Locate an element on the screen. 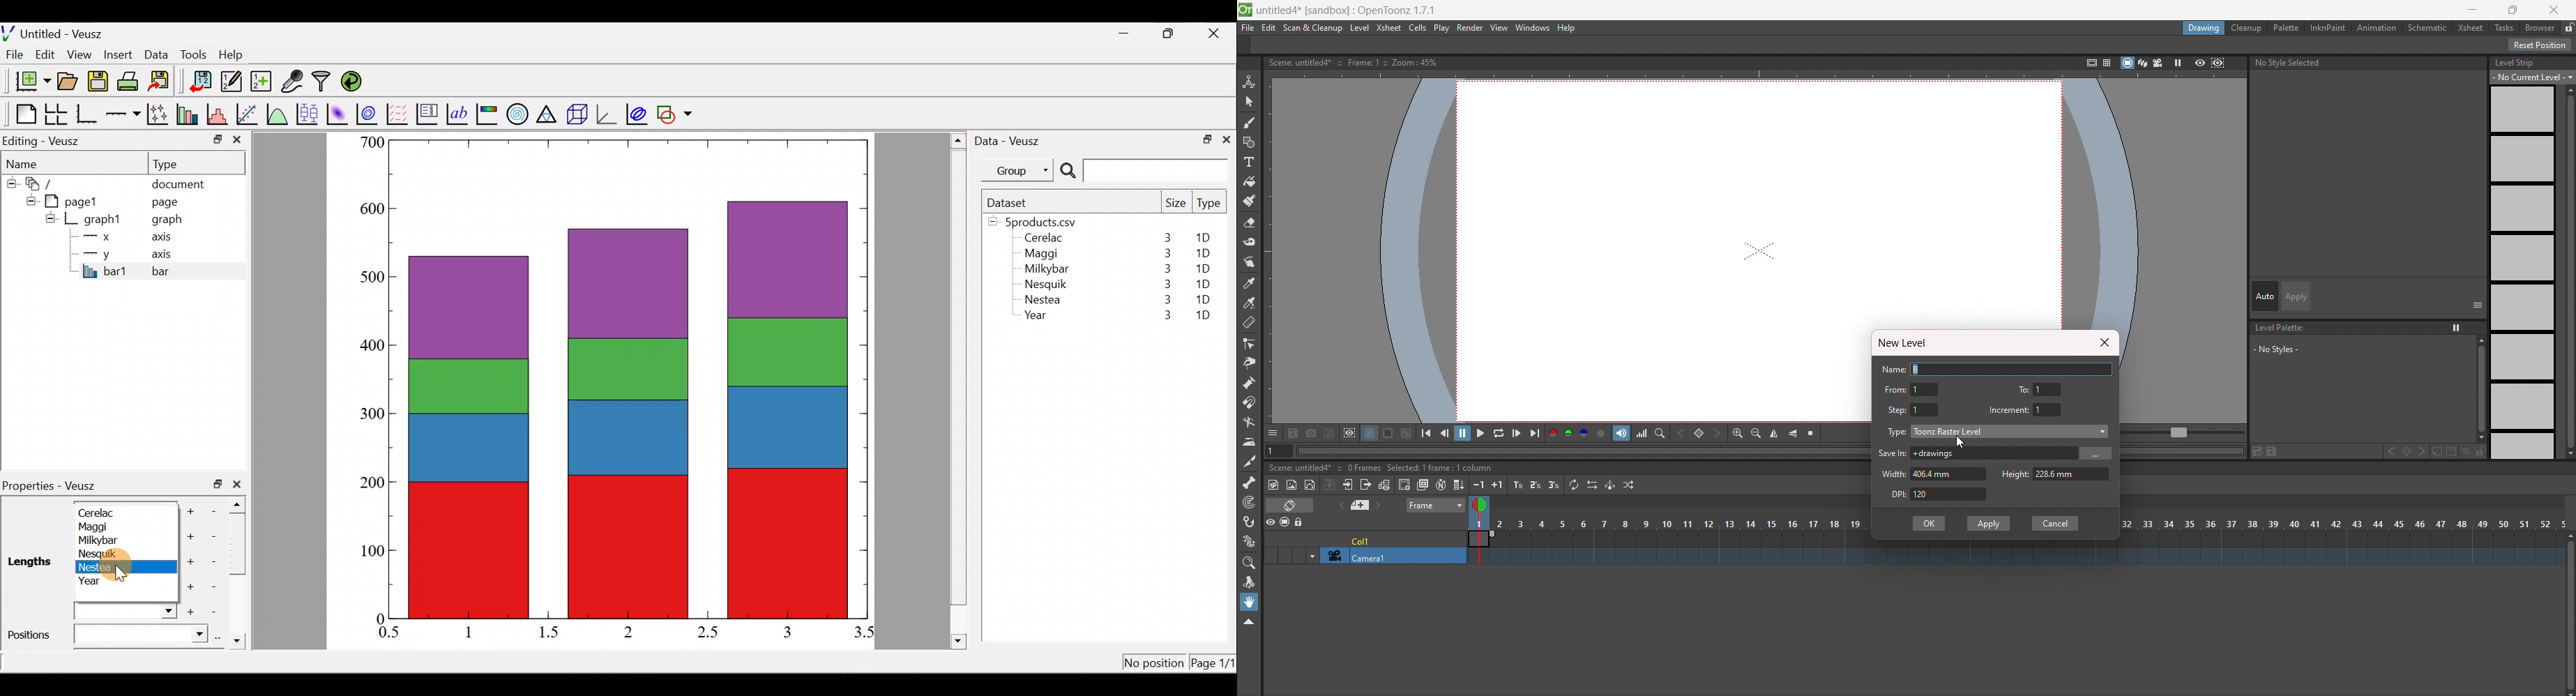 The height and width of the screenshot is (700, 2576). 3d graph is located at coordinates (606, 113).